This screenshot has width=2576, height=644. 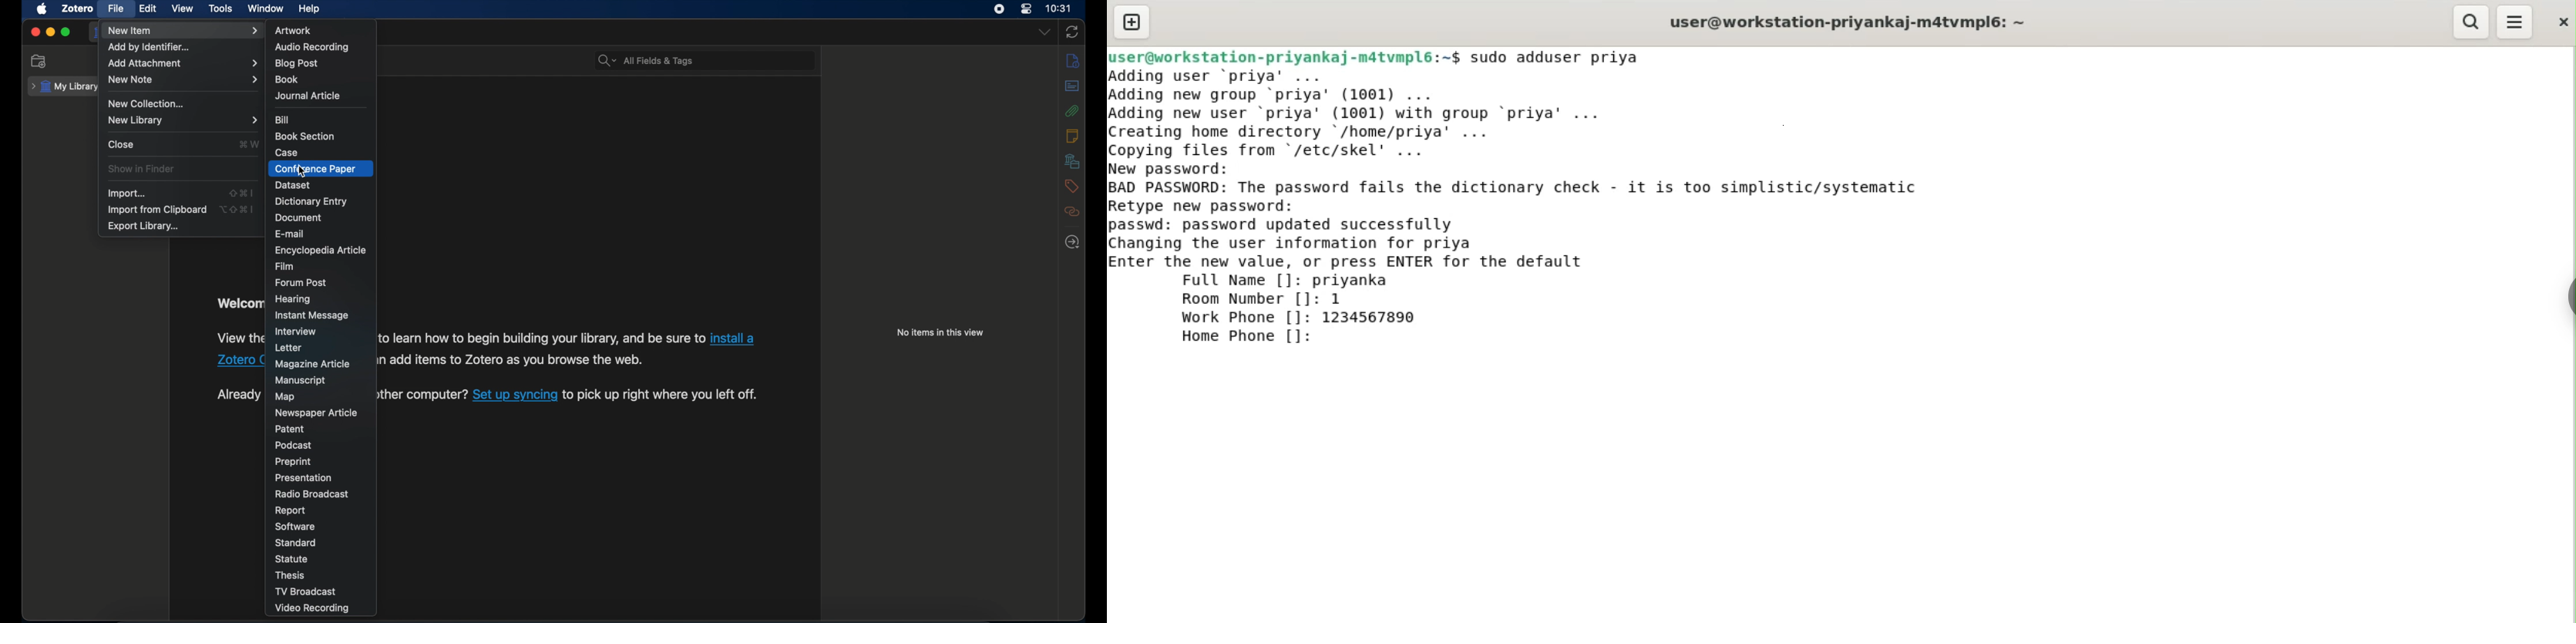 I want to click on patent, so click(x=290, y=429).